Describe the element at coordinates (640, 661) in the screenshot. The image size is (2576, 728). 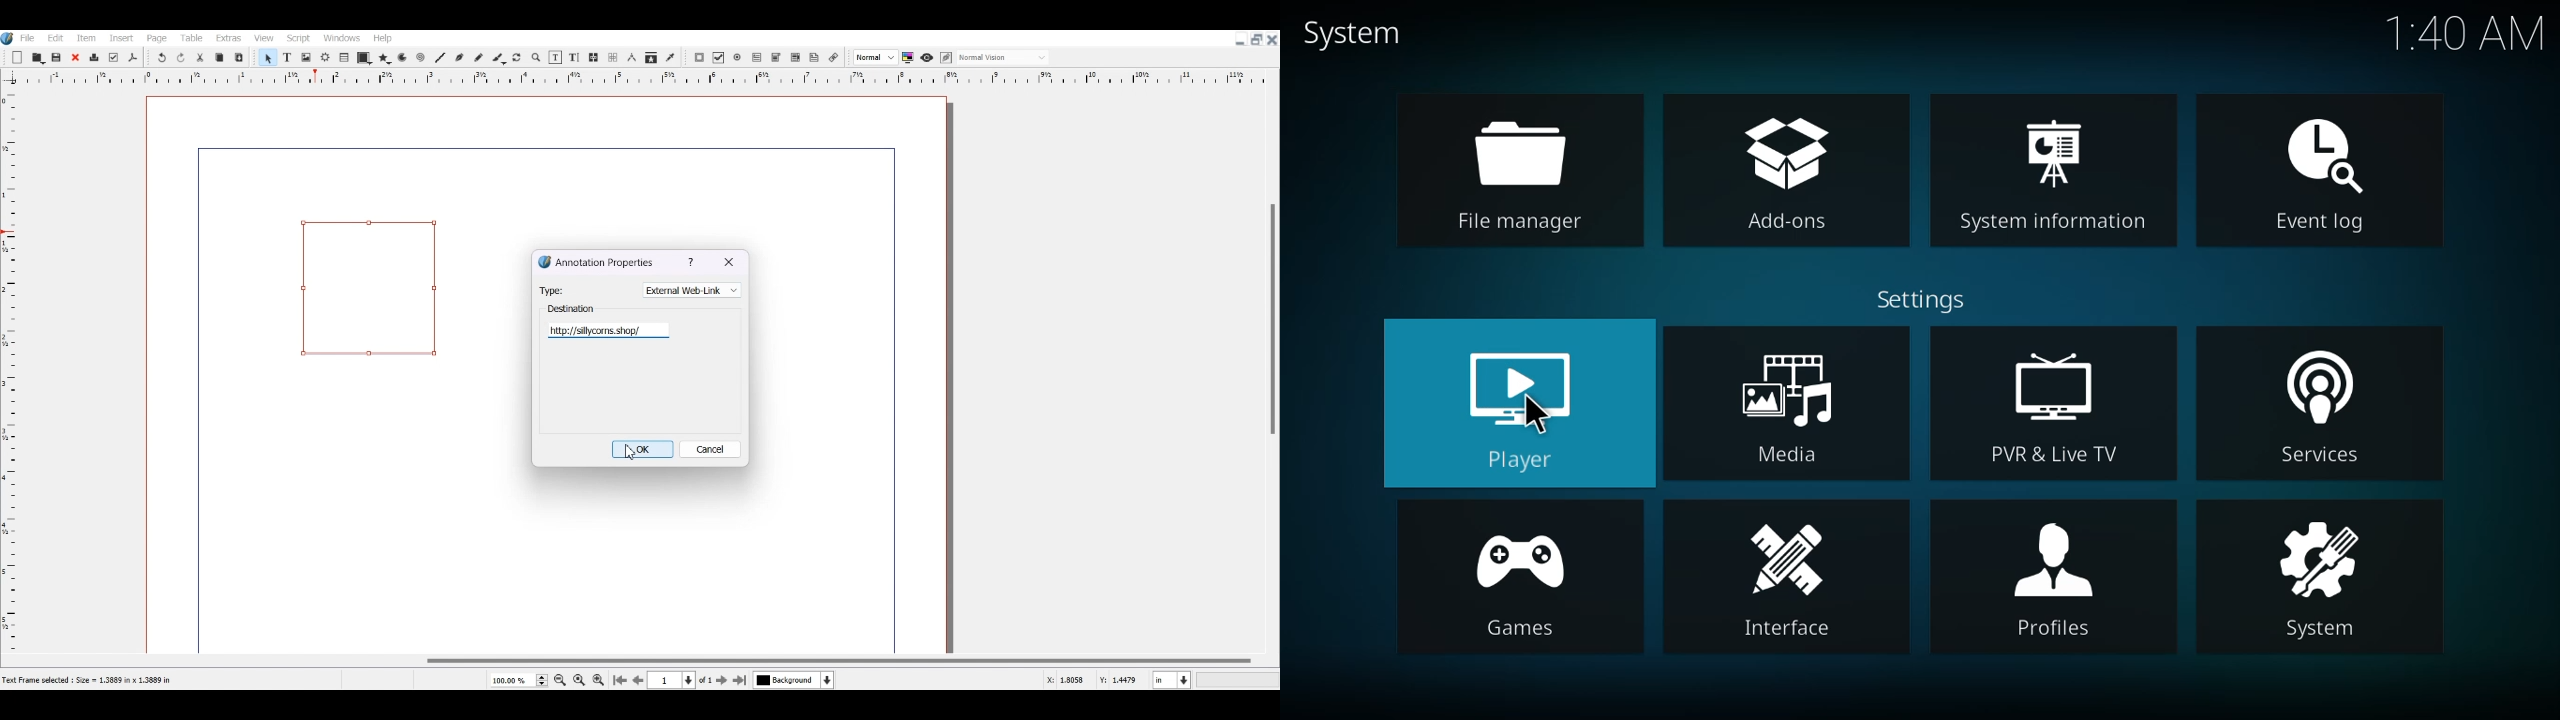
I see `Horizontal Scroll bar` at that location.